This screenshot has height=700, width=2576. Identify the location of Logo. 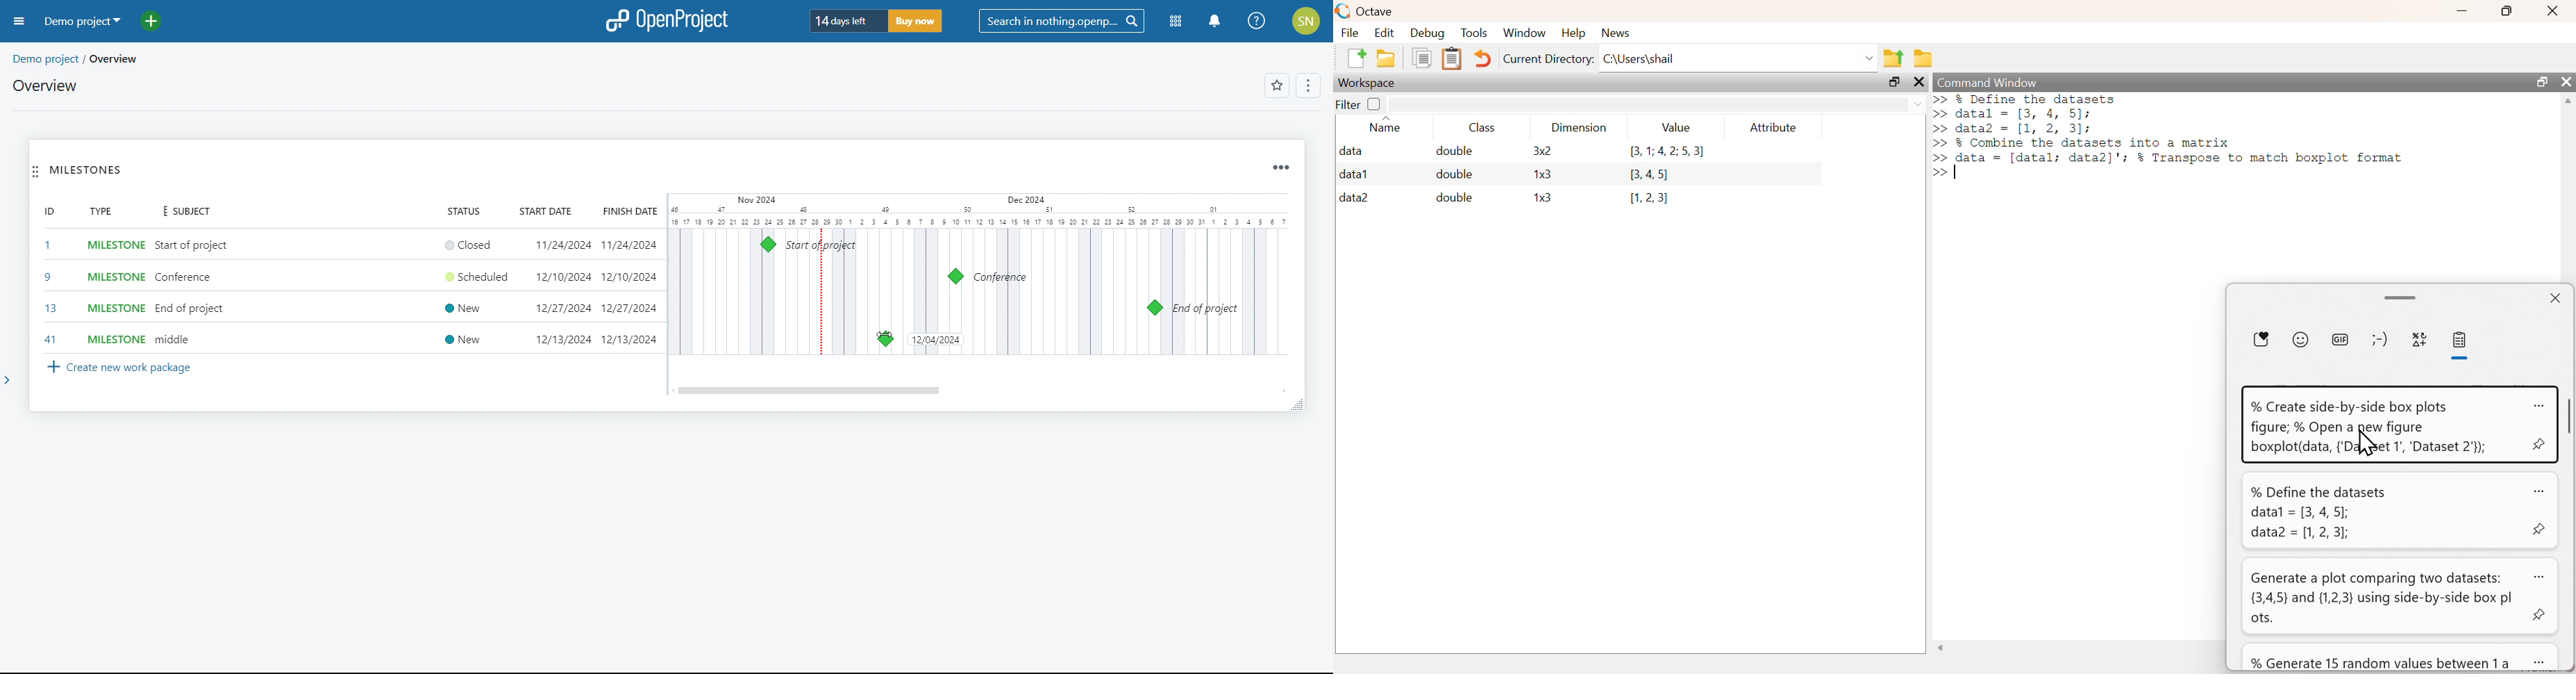
(1342, 11).